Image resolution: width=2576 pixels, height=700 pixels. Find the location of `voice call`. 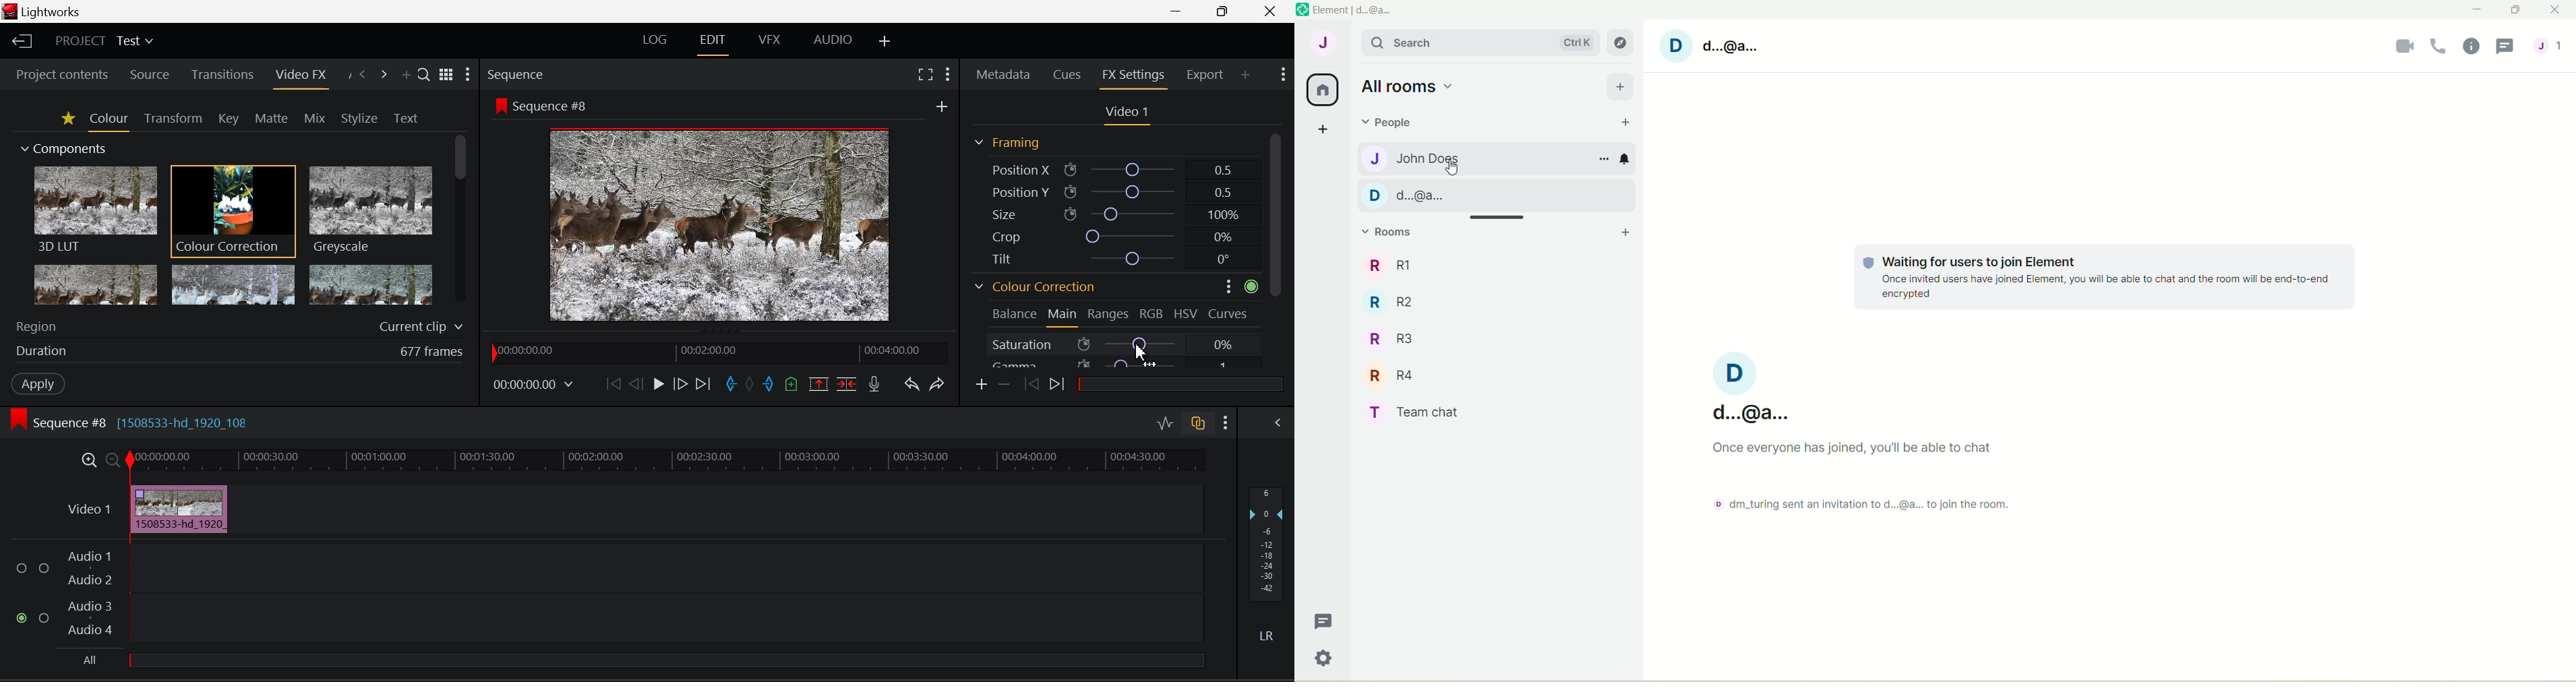

voice call is located at coordinates (2437, 49).